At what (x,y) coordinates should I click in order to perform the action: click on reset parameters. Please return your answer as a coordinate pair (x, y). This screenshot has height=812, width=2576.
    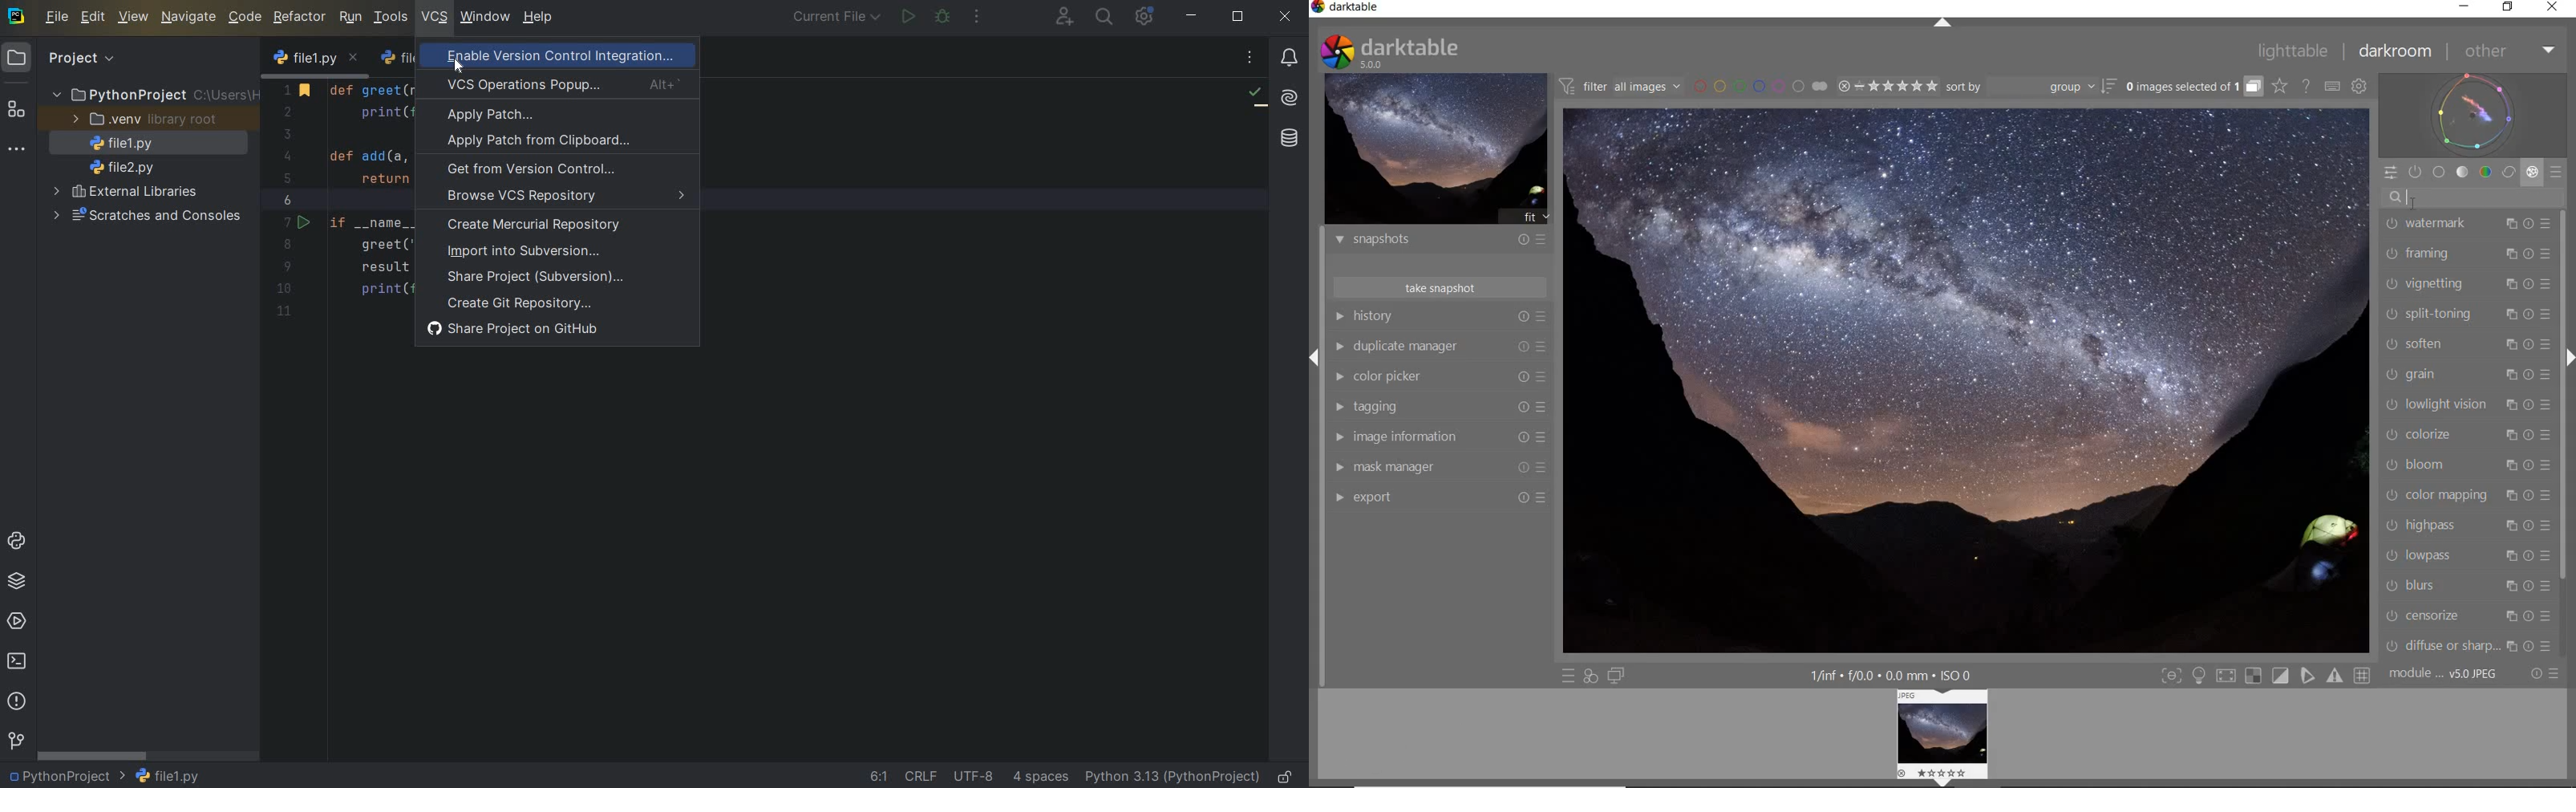
    Looking at the image, I should click on (2528, 586).